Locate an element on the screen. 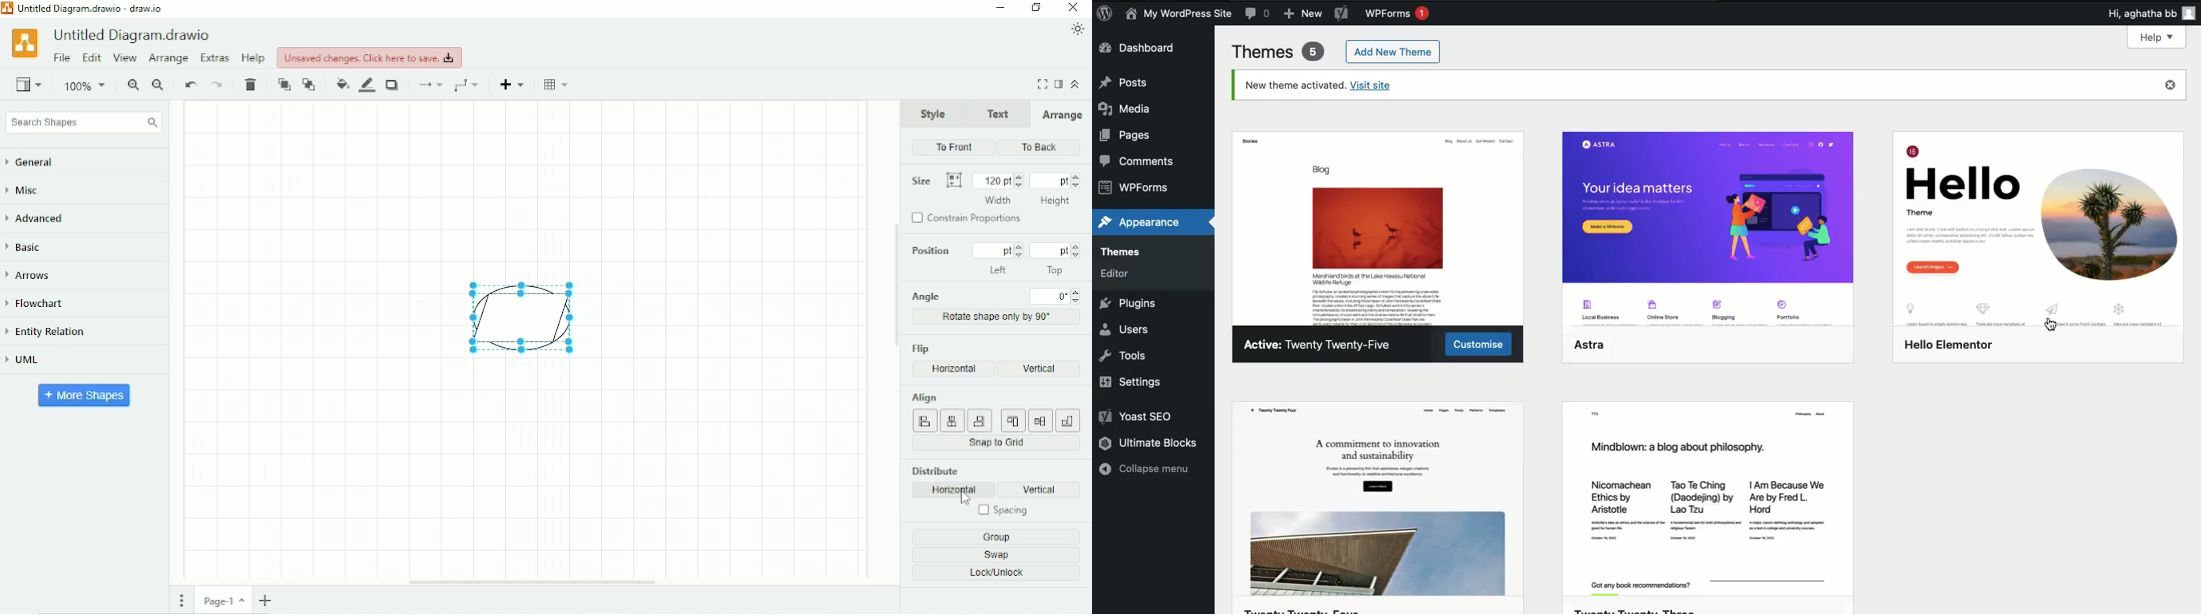  Misc is located at coordinates (29, 192).